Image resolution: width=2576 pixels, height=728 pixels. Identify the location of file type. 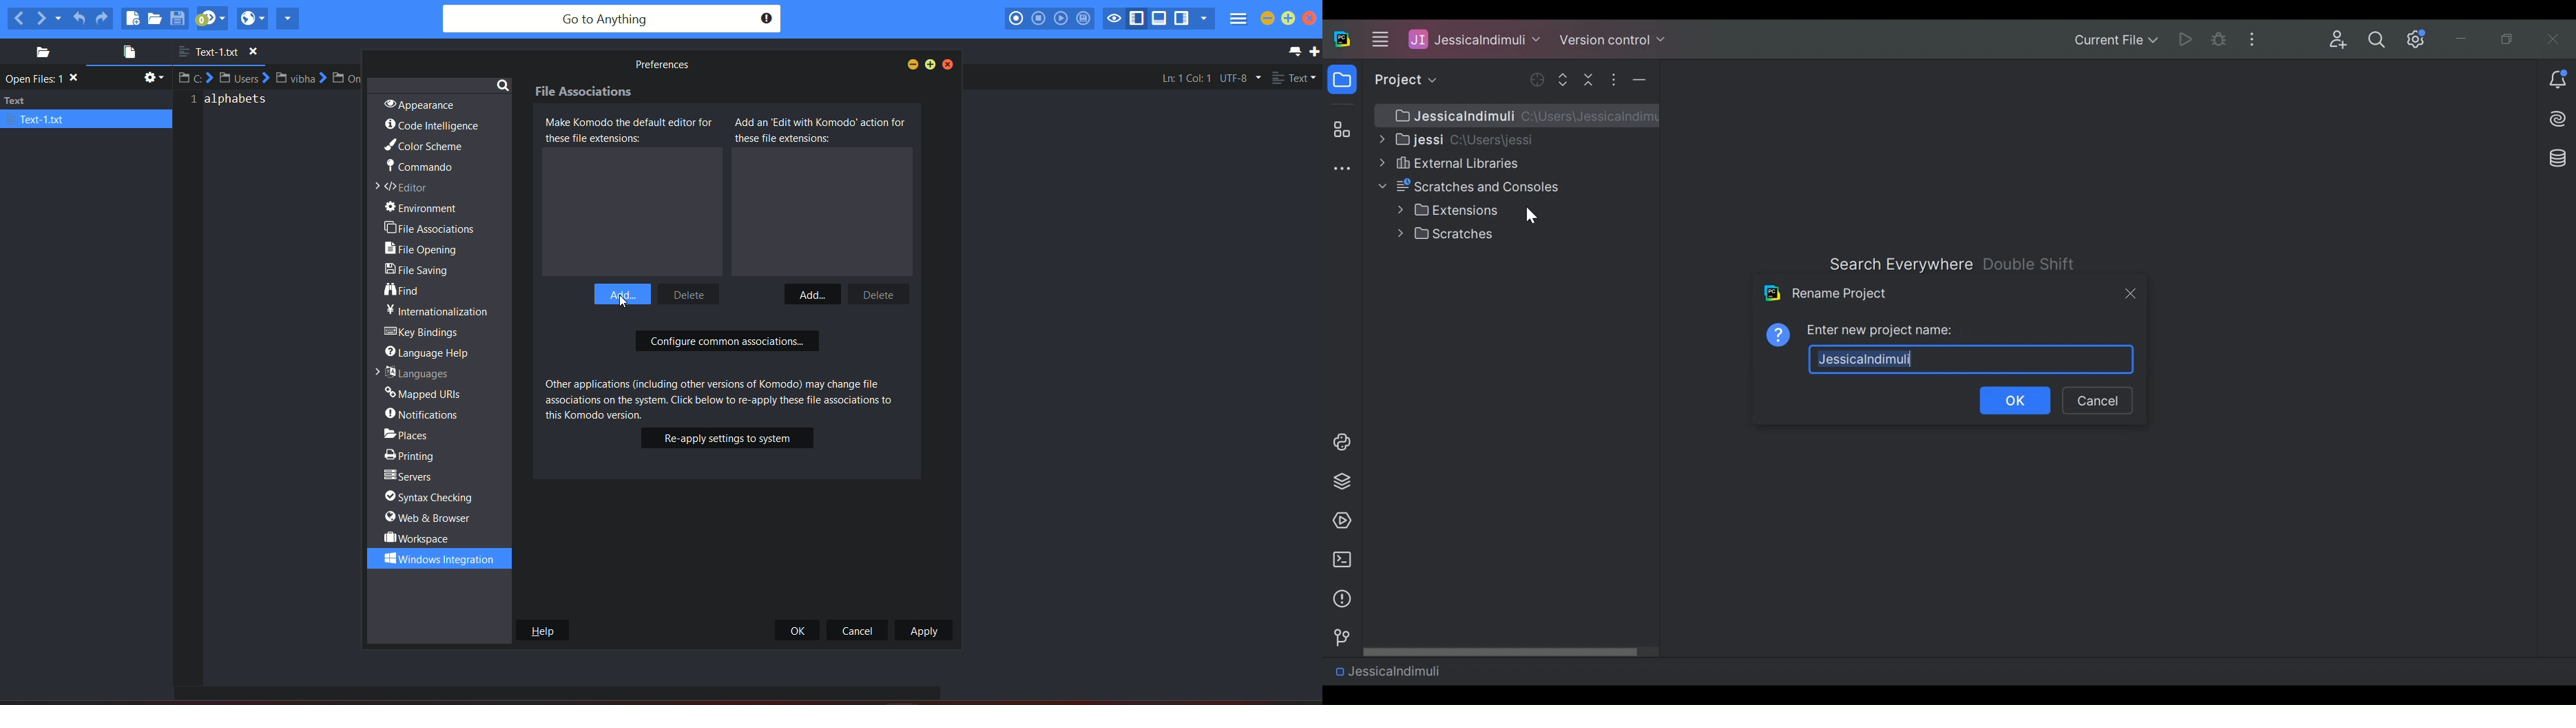
(1295, 79).